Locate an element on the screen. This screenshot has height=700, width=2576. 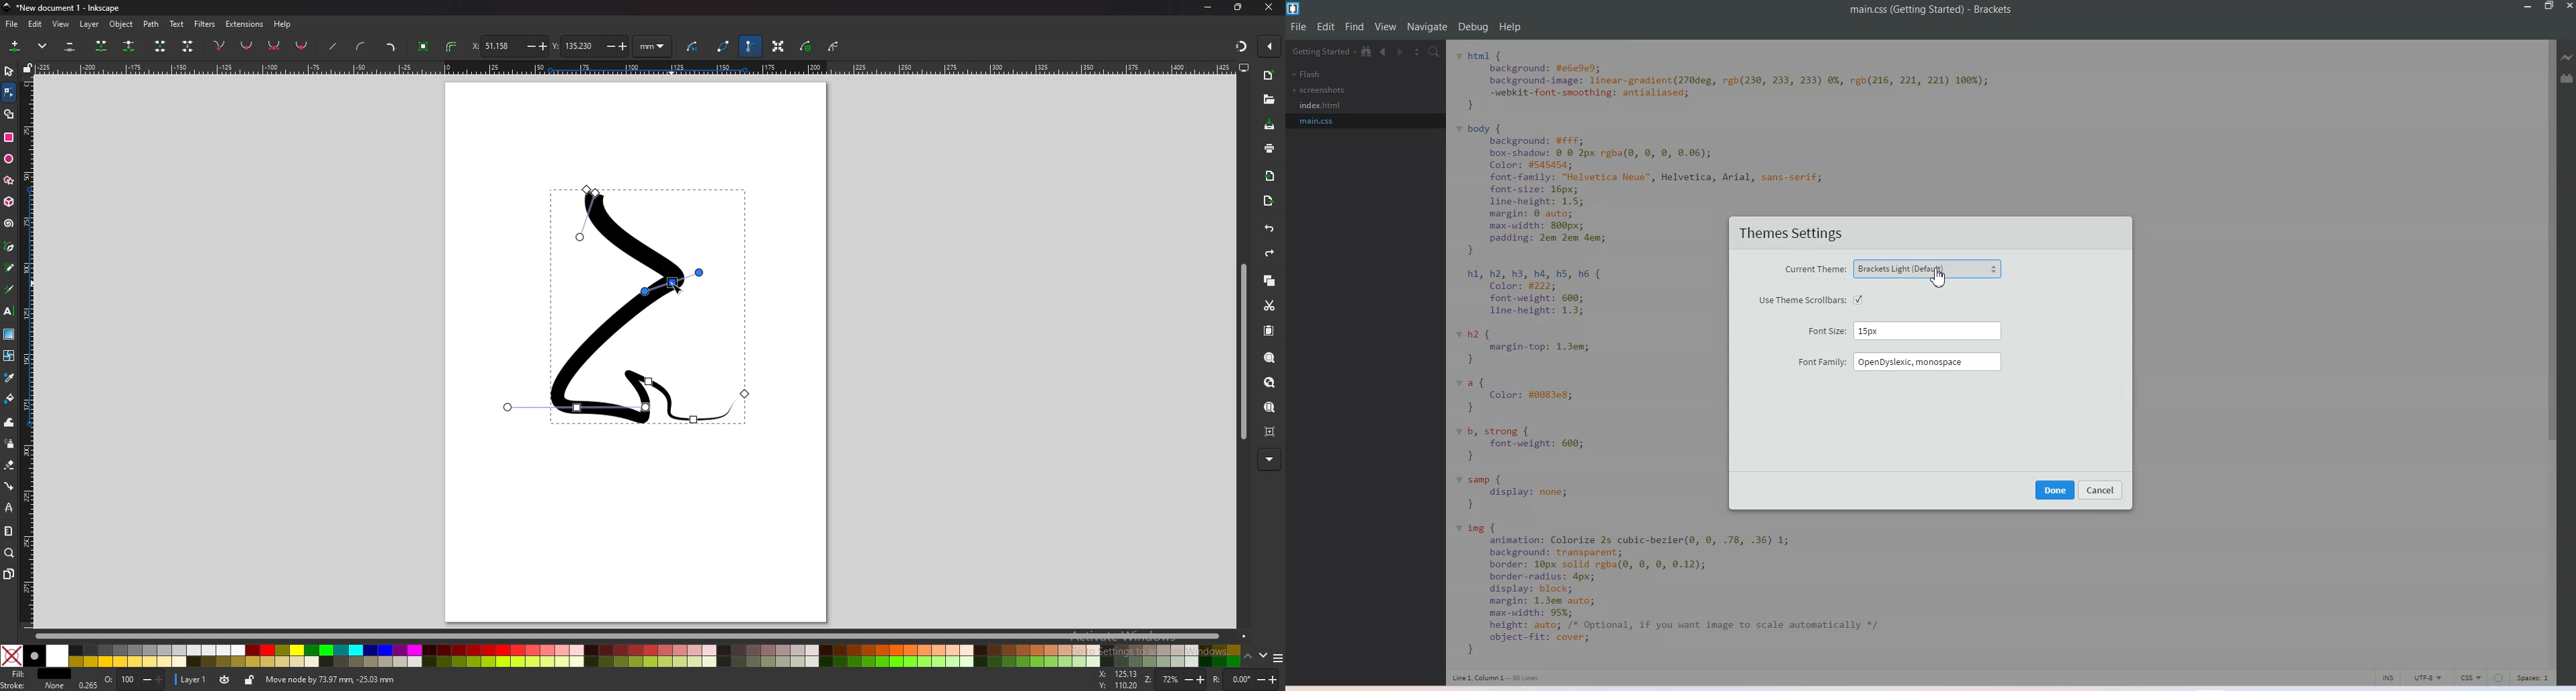
new is located at coordinates (1269, 76).